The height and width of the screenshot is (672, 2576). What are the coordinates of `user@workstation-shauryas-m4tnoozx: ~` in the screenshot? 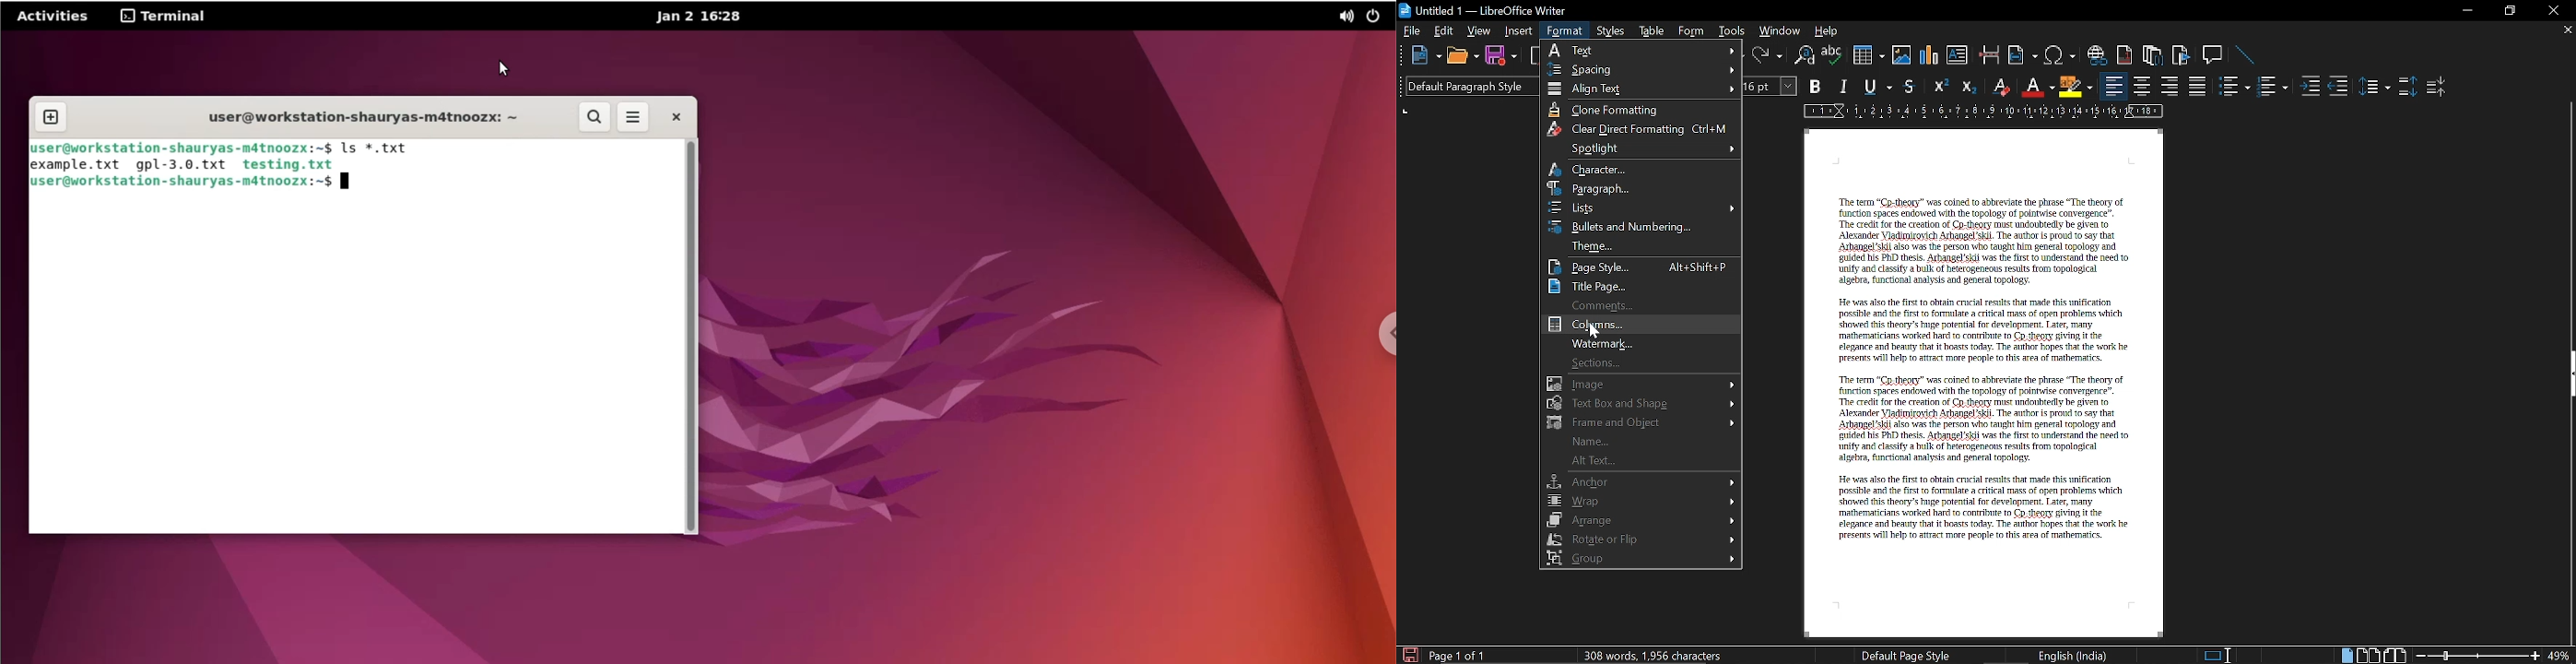 It's located at (351, 116).